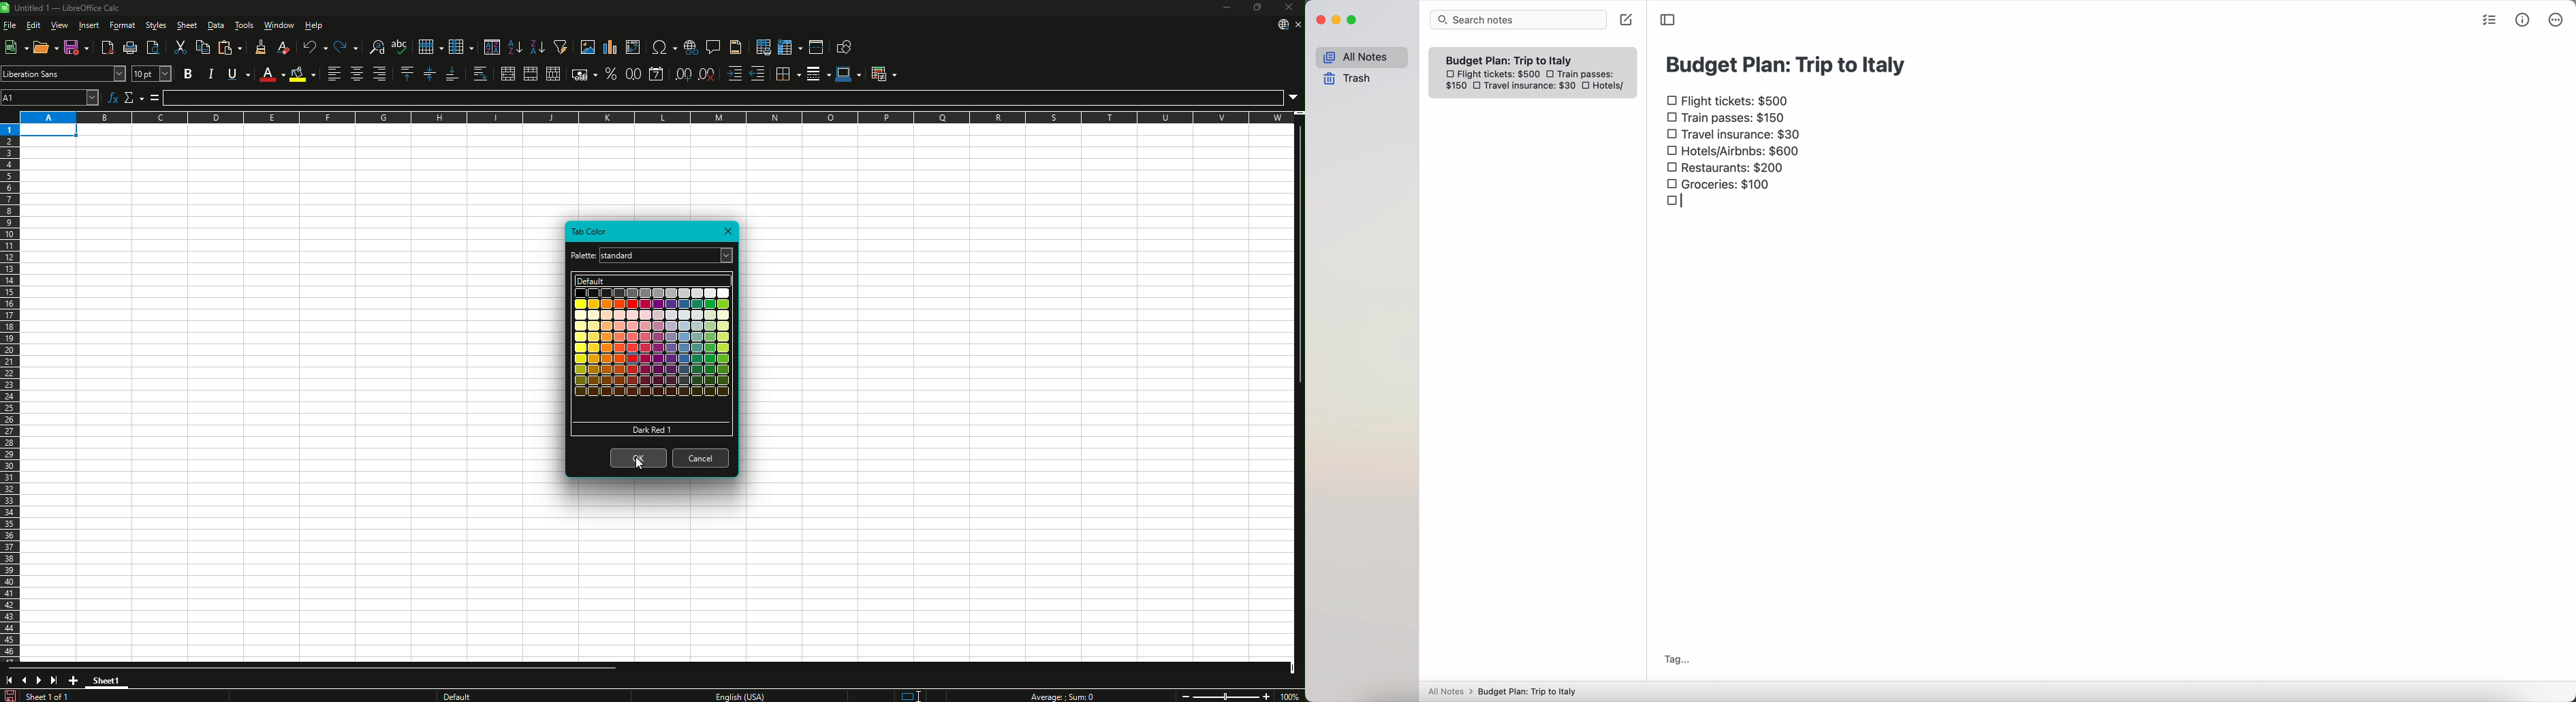 Image resolution: width=2576 pixels, height=728 pixels. What do you see at coordinates (727, 231) in the screenshot?
I see `Close` at bounding box center [727, 231].